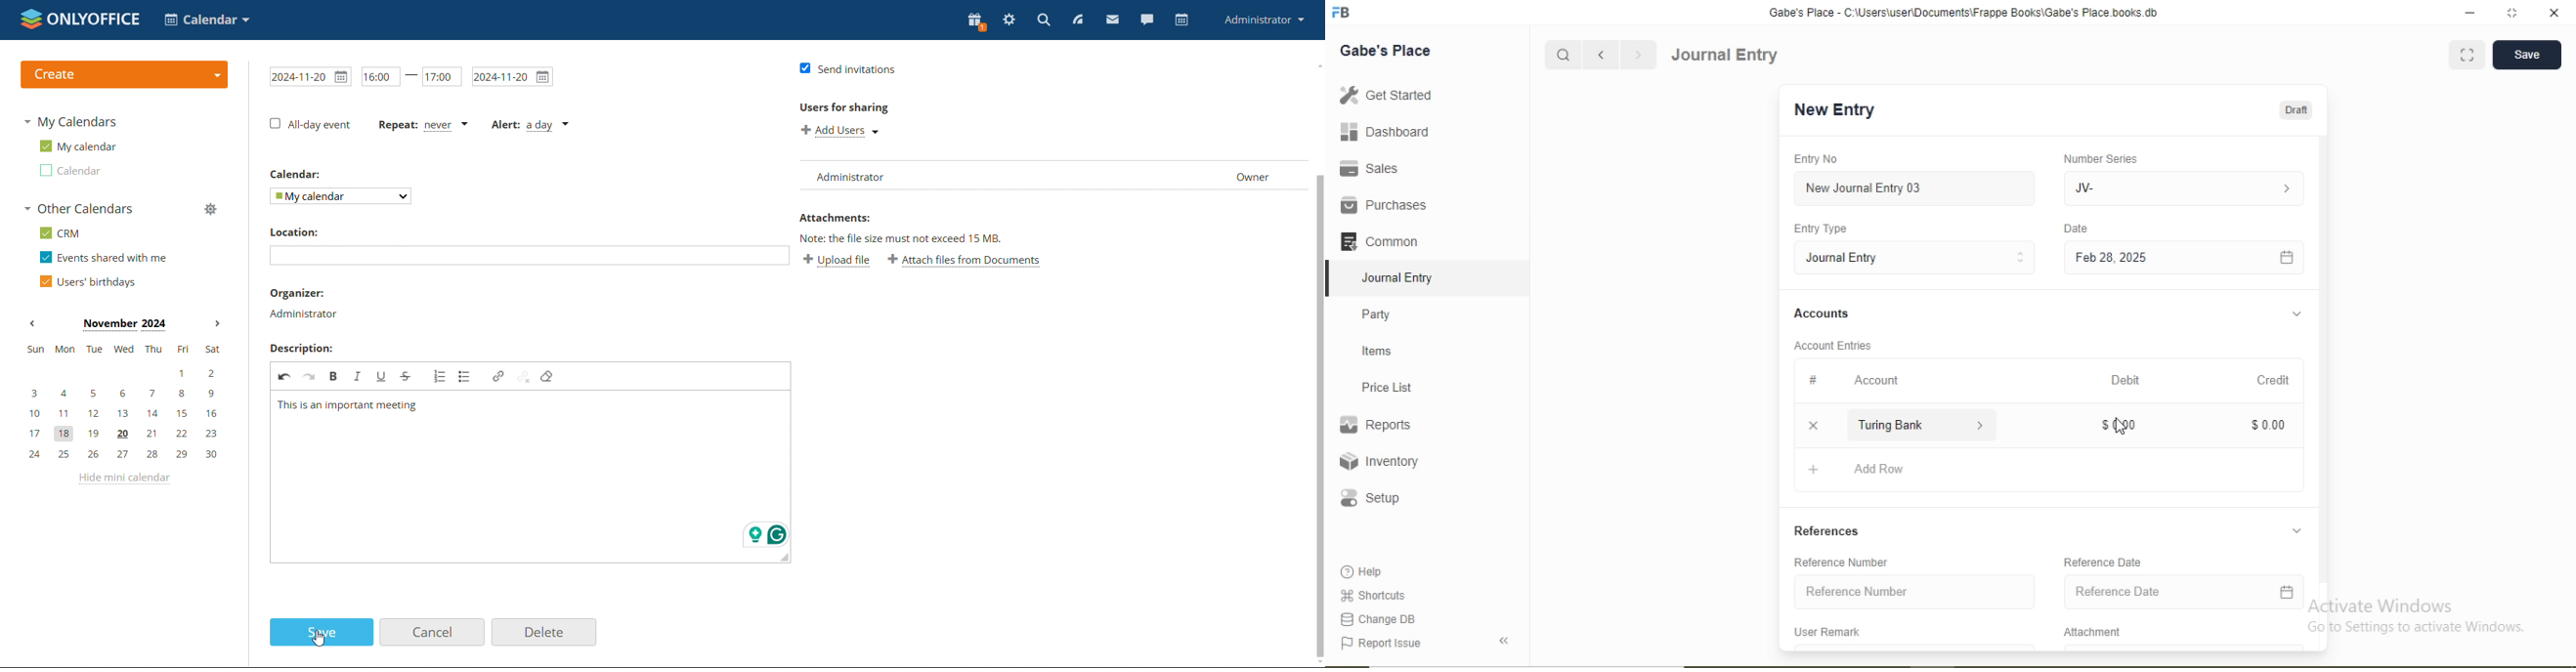 This screenshot has height=672, width=2576. Describe the element at coordinates (1503, 641) in the screenshot. I see `Back` at that location.